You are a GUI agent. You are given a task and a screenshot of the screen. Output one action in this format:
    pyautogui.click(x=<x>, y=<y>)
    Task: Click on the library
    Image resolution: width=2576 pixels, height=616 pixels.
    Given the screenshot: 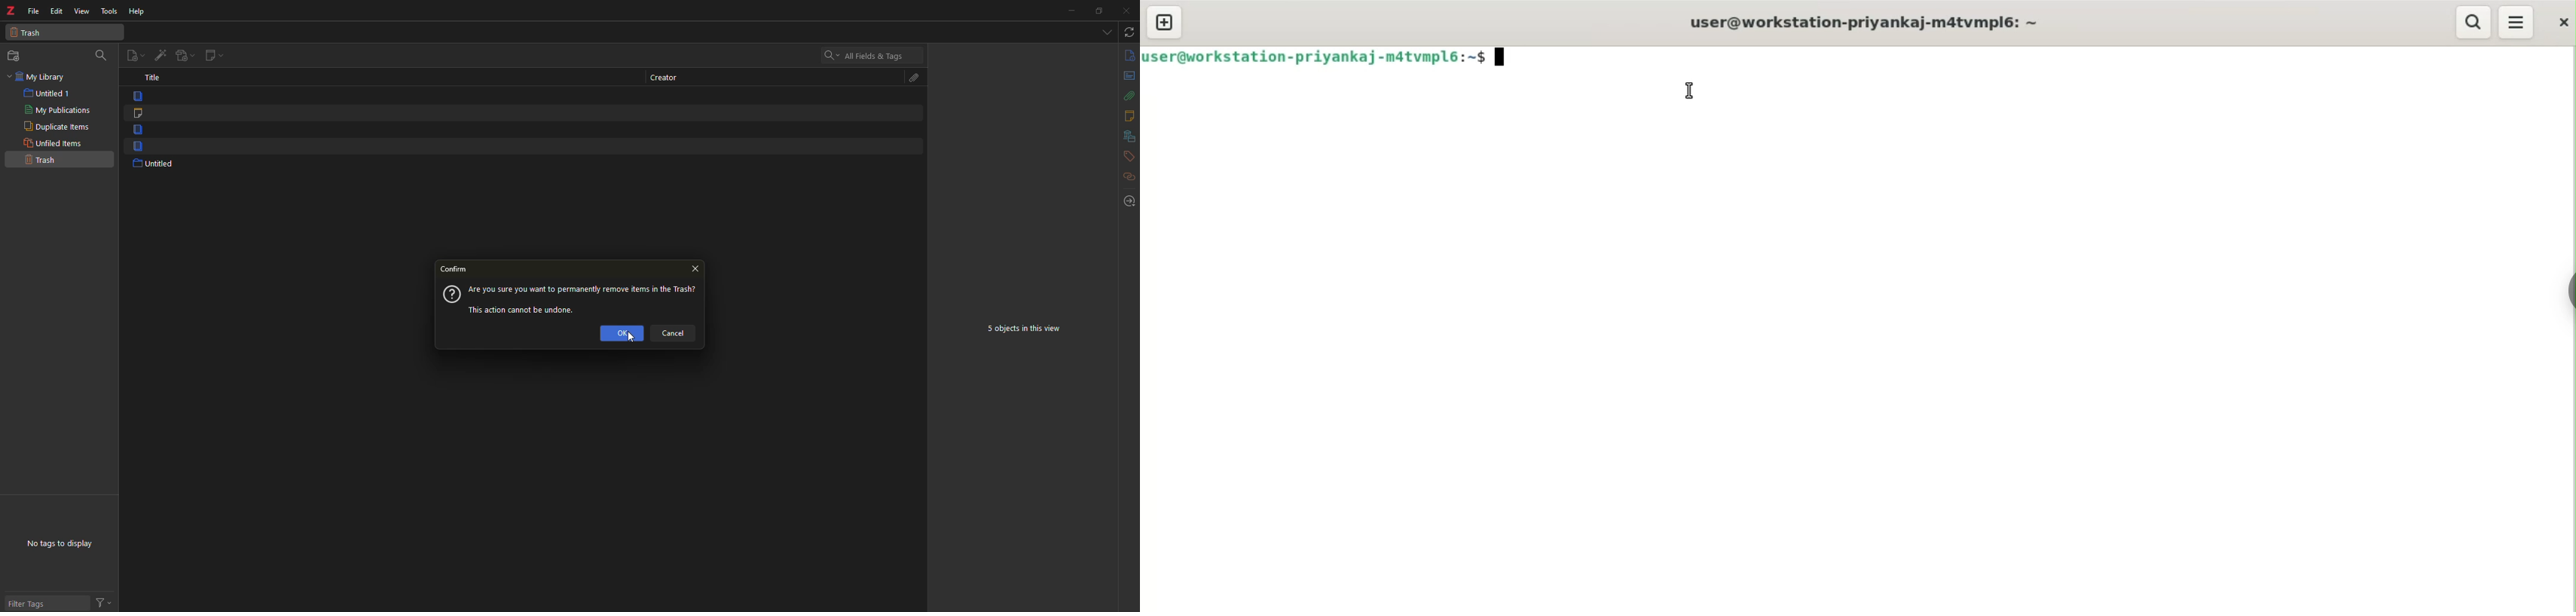 What is the action you would take?
    pyautogui.click(x=1129, y=136)
    